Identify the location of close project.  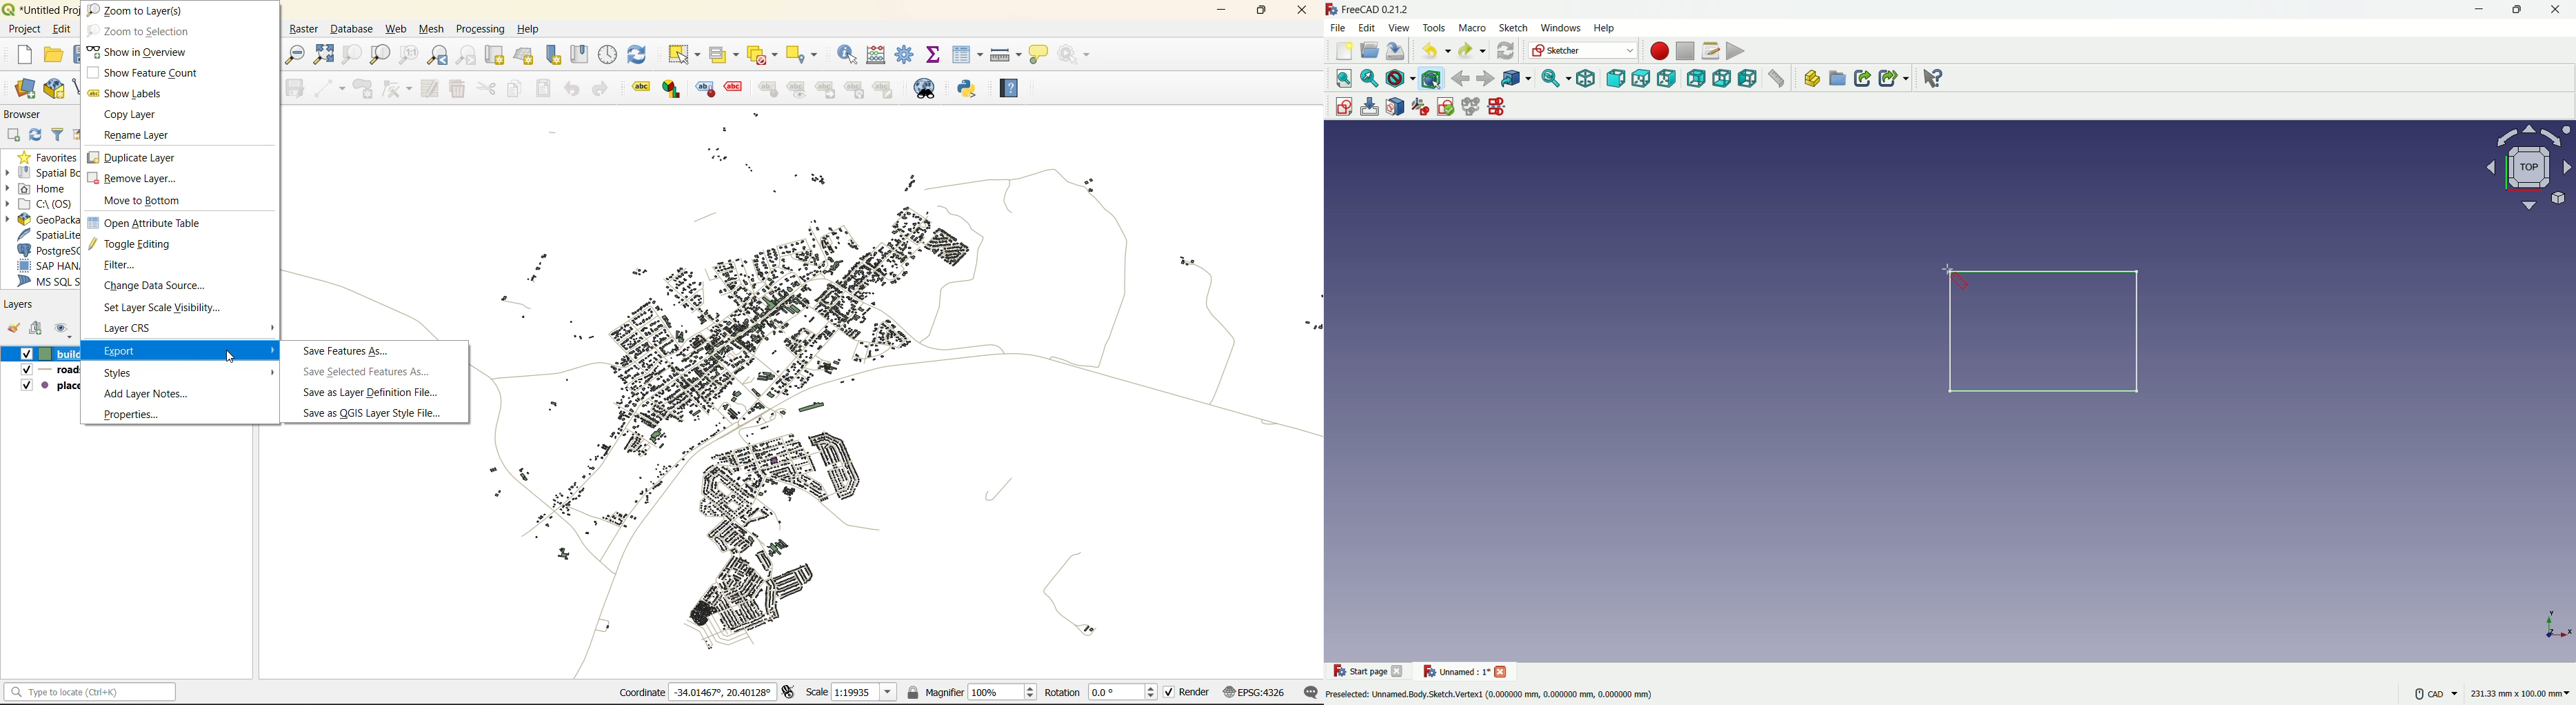
(1503, 670).